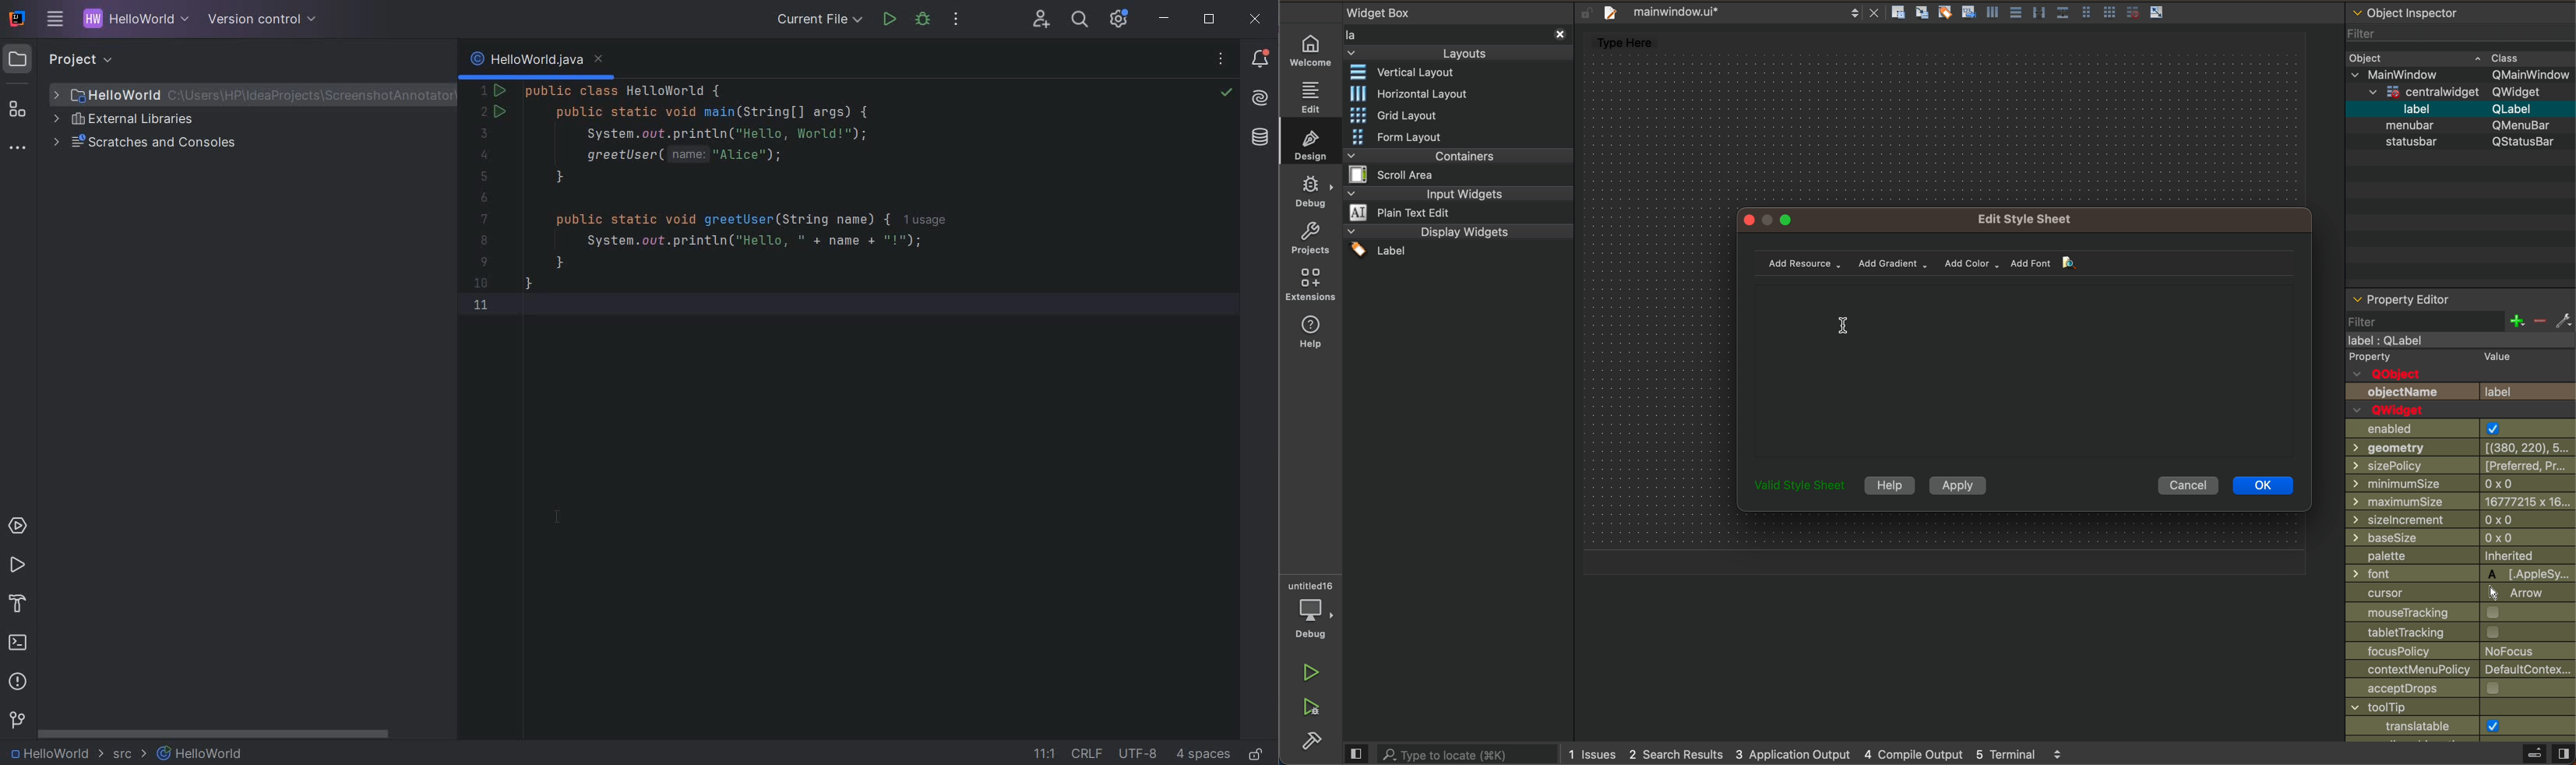  What do you see at coordinates (1411, 93) in the screenshot?
I see `historical layout` at bounding box center [1411, 93].